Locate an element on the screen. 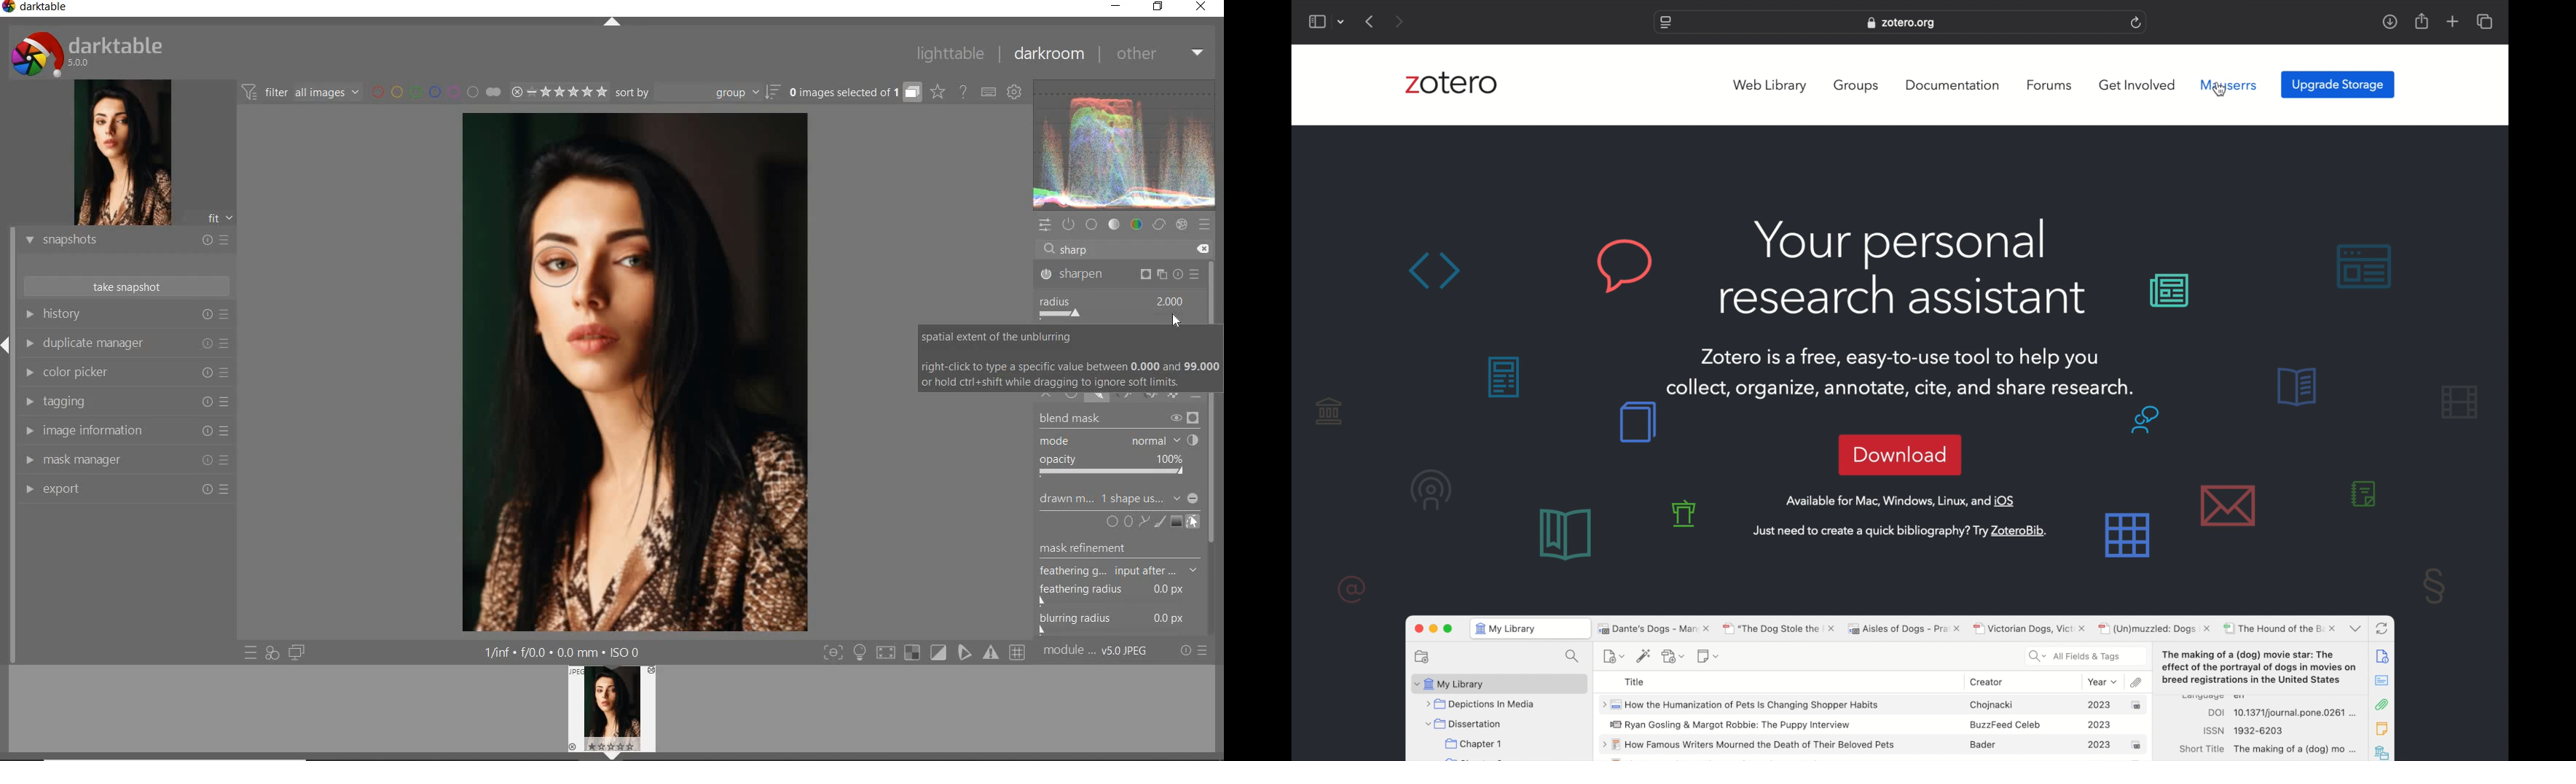 The image size is (2576, 784). get involved is located at coordinates (2137, 85).